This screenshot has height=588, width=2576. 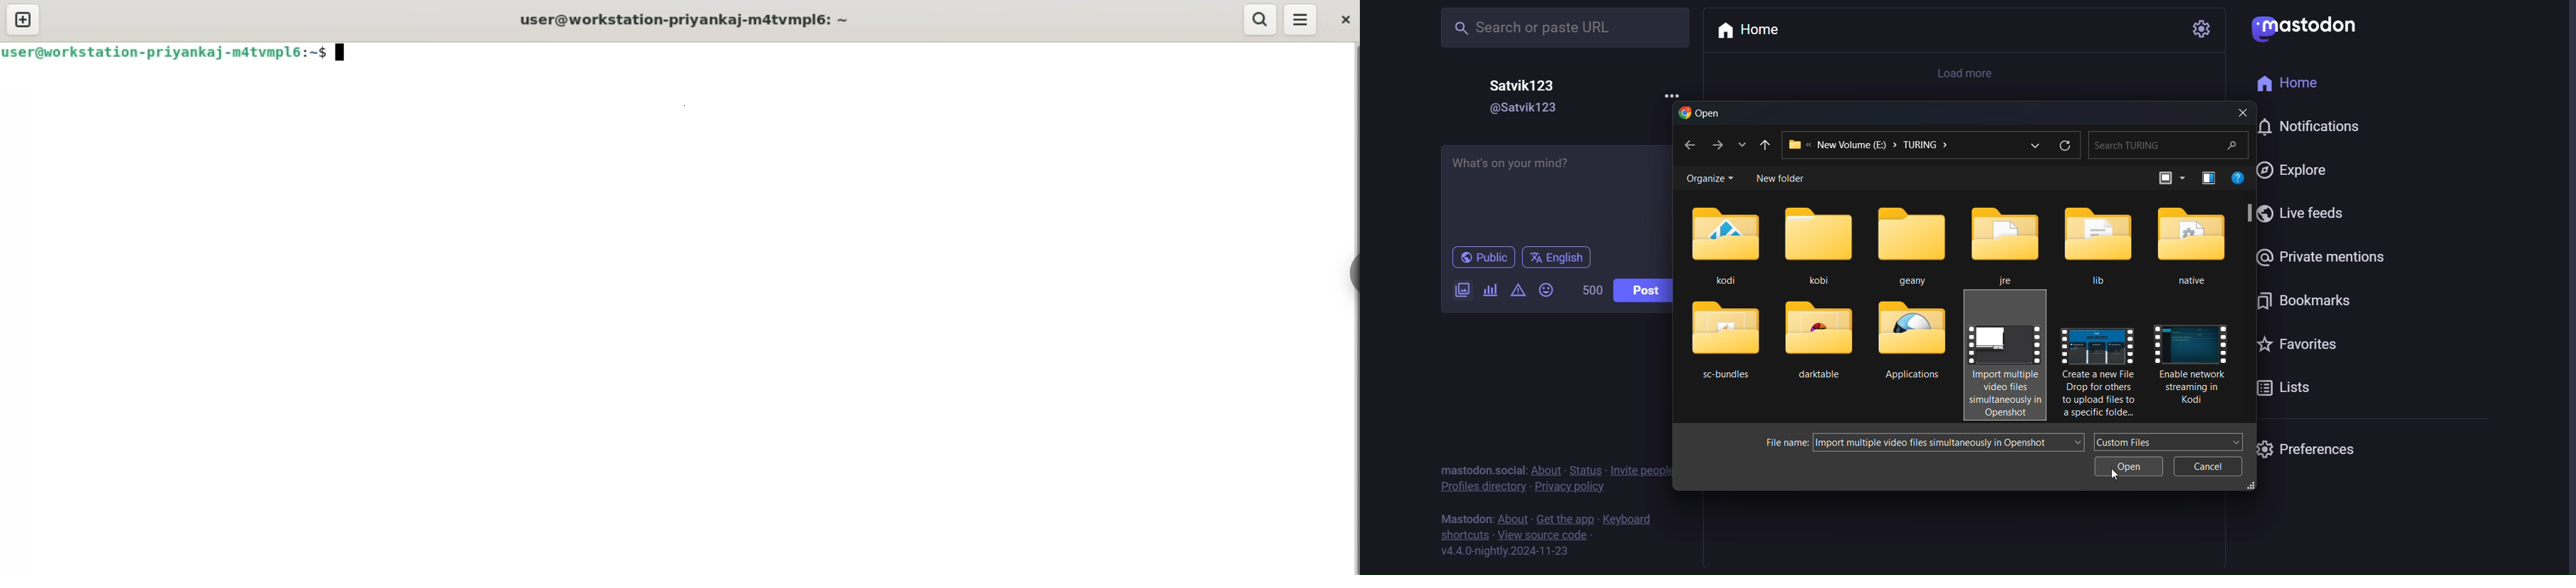 What do you see at coordinates (2078, 442) in the screenshot?
I see `dropdown` at bounding box center [2078, 442].